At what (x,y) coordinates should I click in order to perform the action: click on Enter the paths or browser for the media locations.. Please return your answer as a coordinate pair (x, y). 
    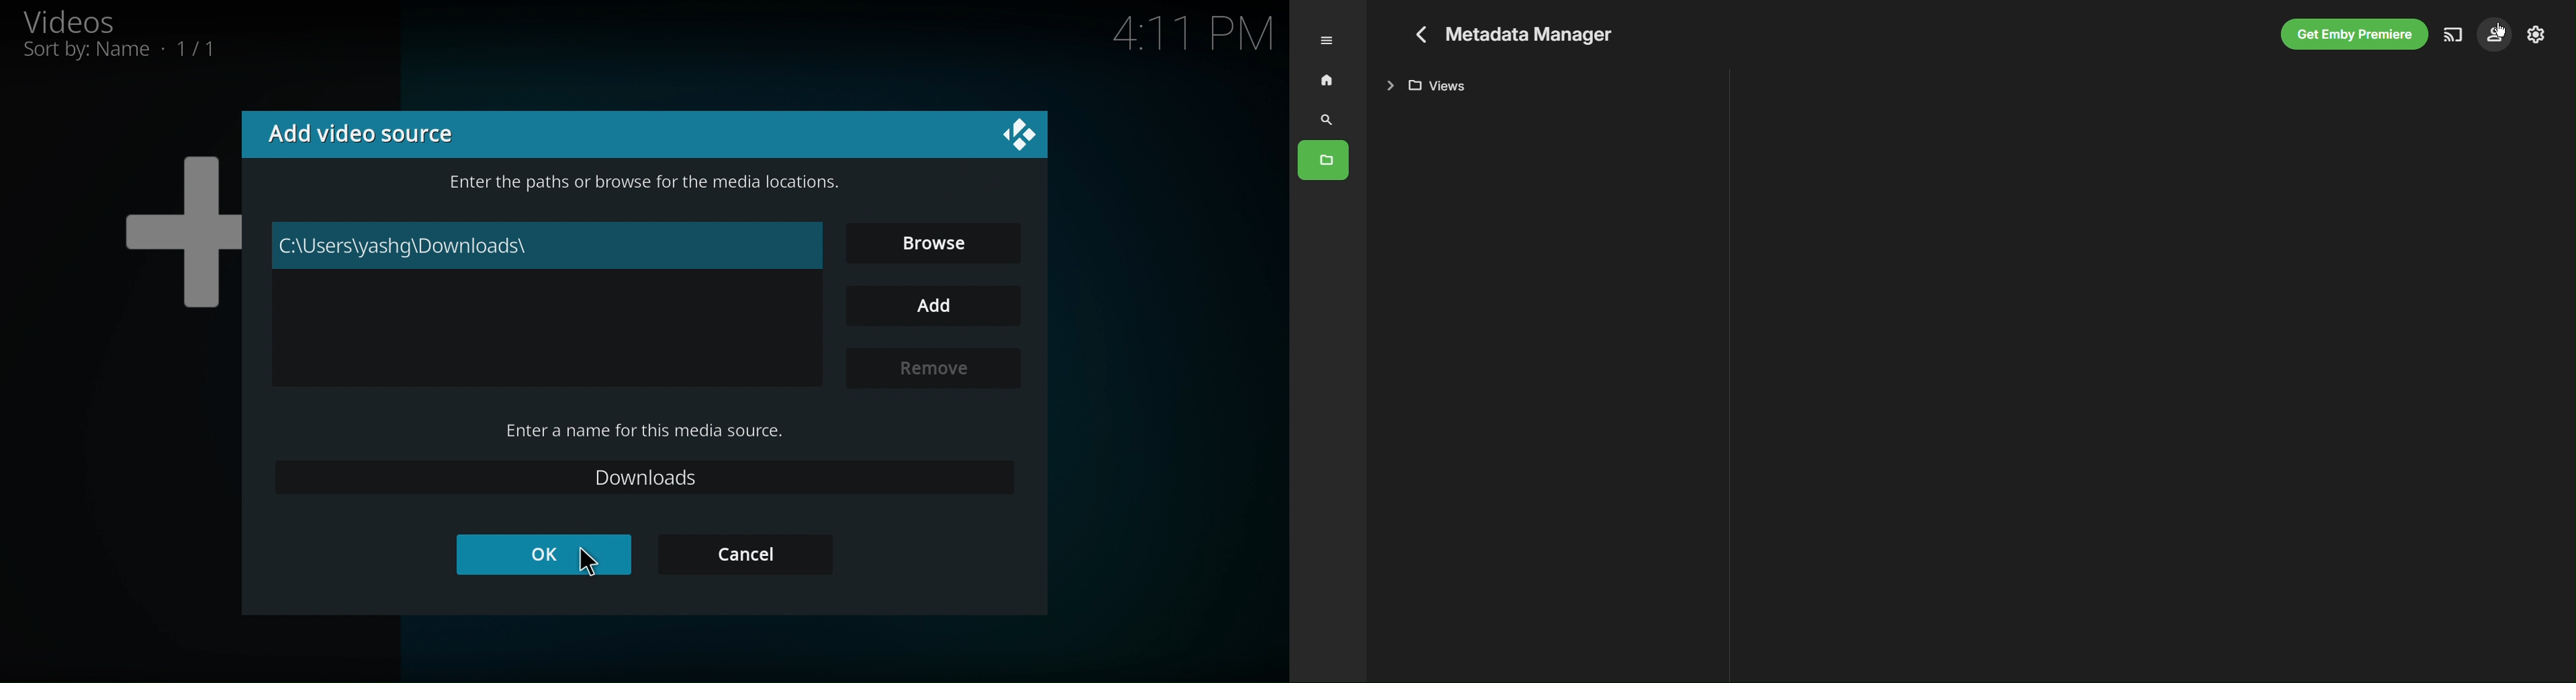
    Looking at the image, I should click on (647, 181).